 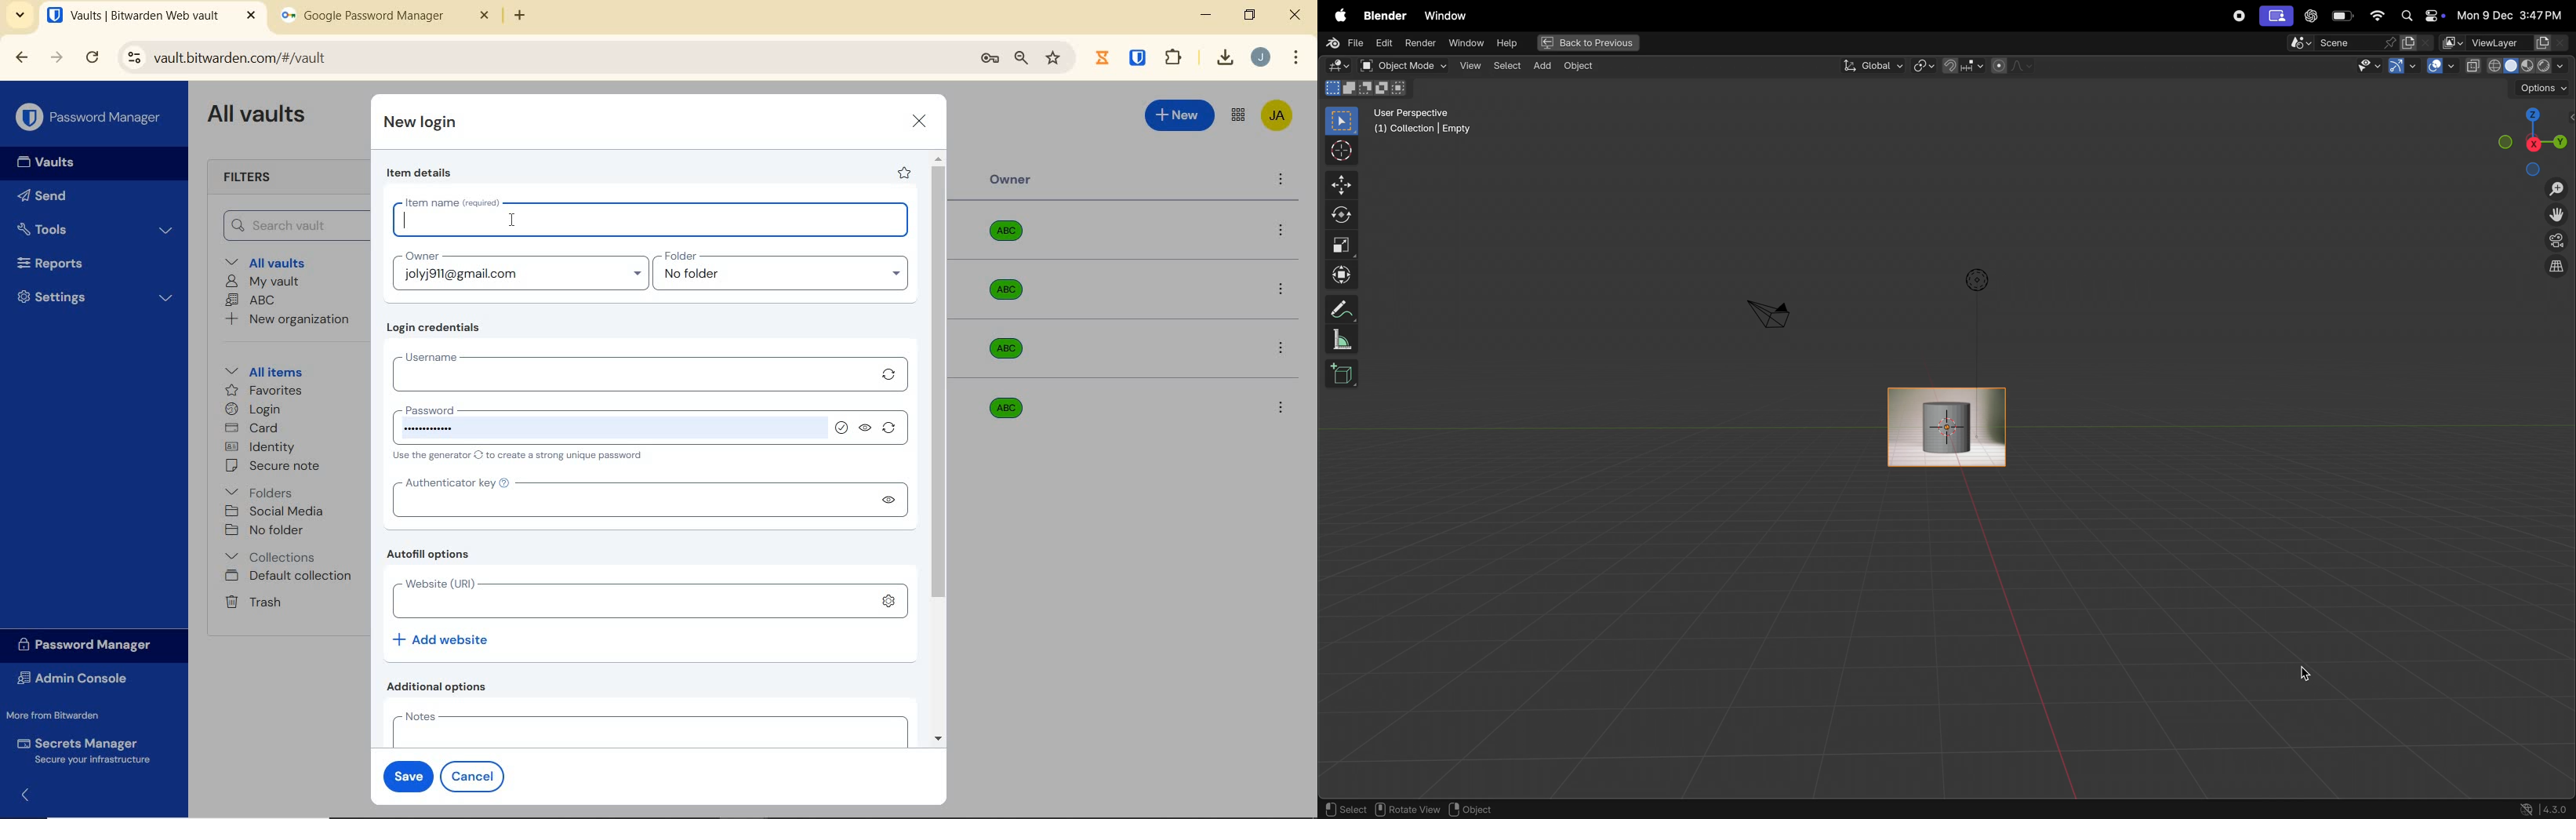 What do you see at coordinates (2011, 66) in the screenshot?
I see `proportional fall off` at bounding box center [2011, 66].